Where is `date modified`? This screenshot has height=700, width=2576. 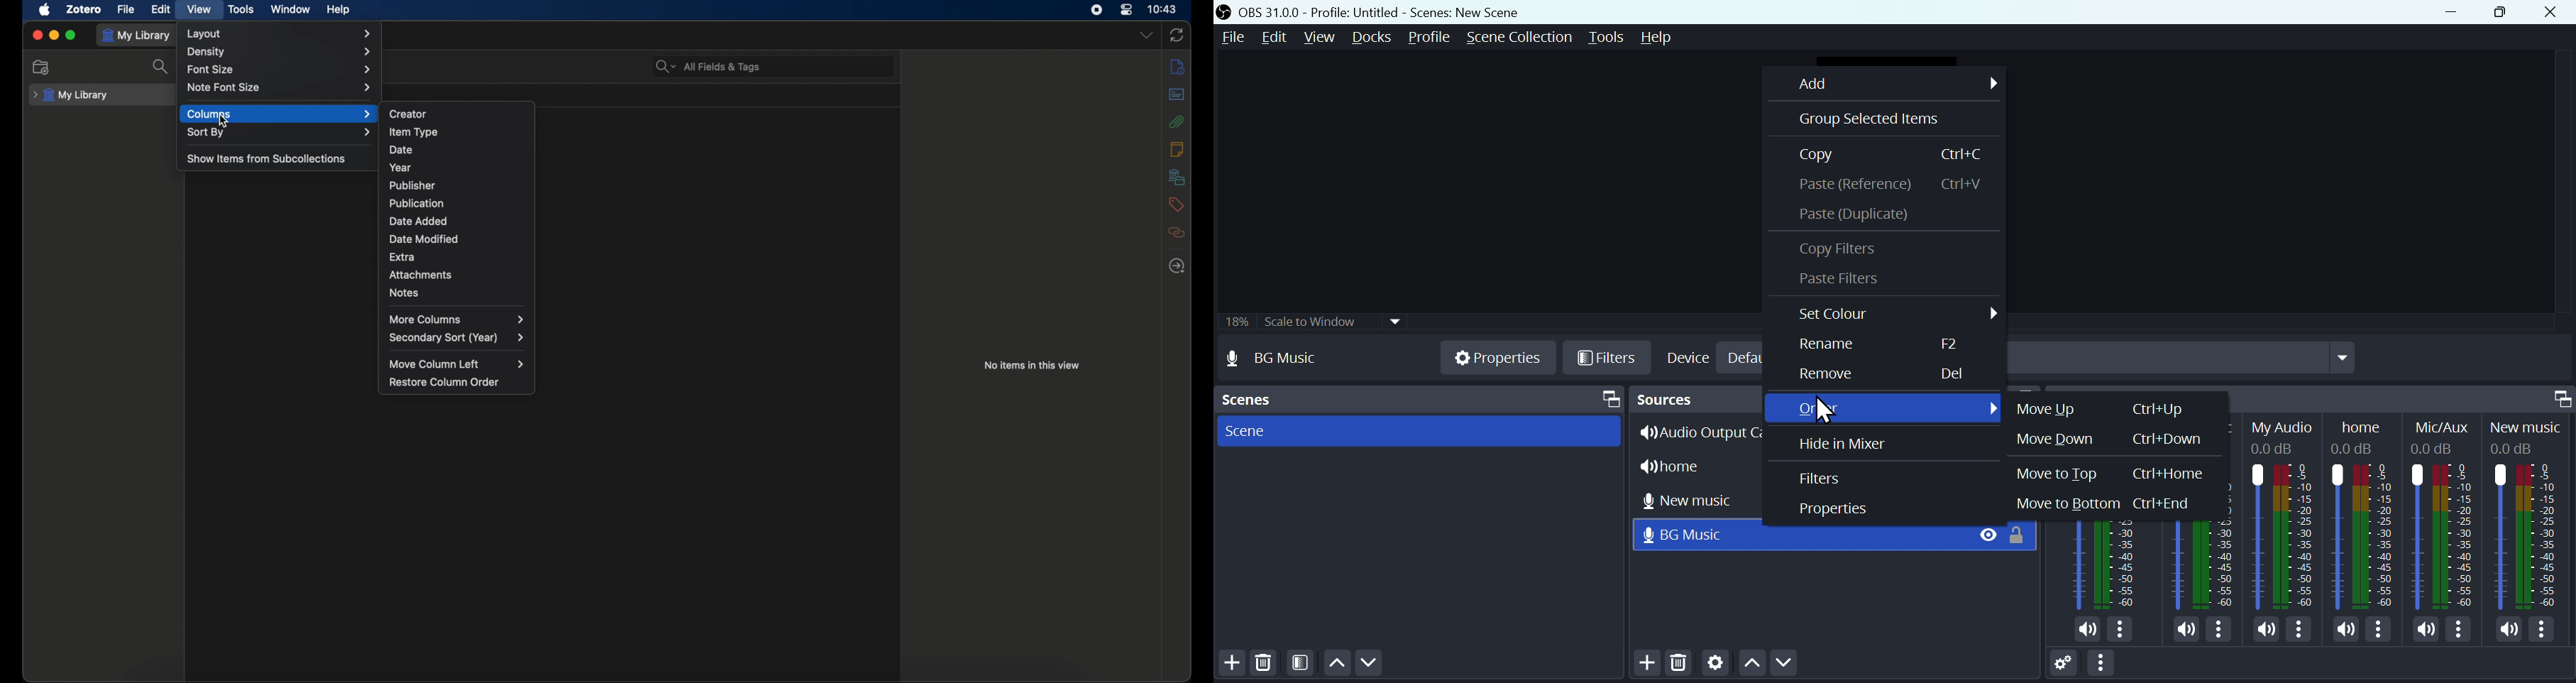
date modified is located at coordinates (424, 238).